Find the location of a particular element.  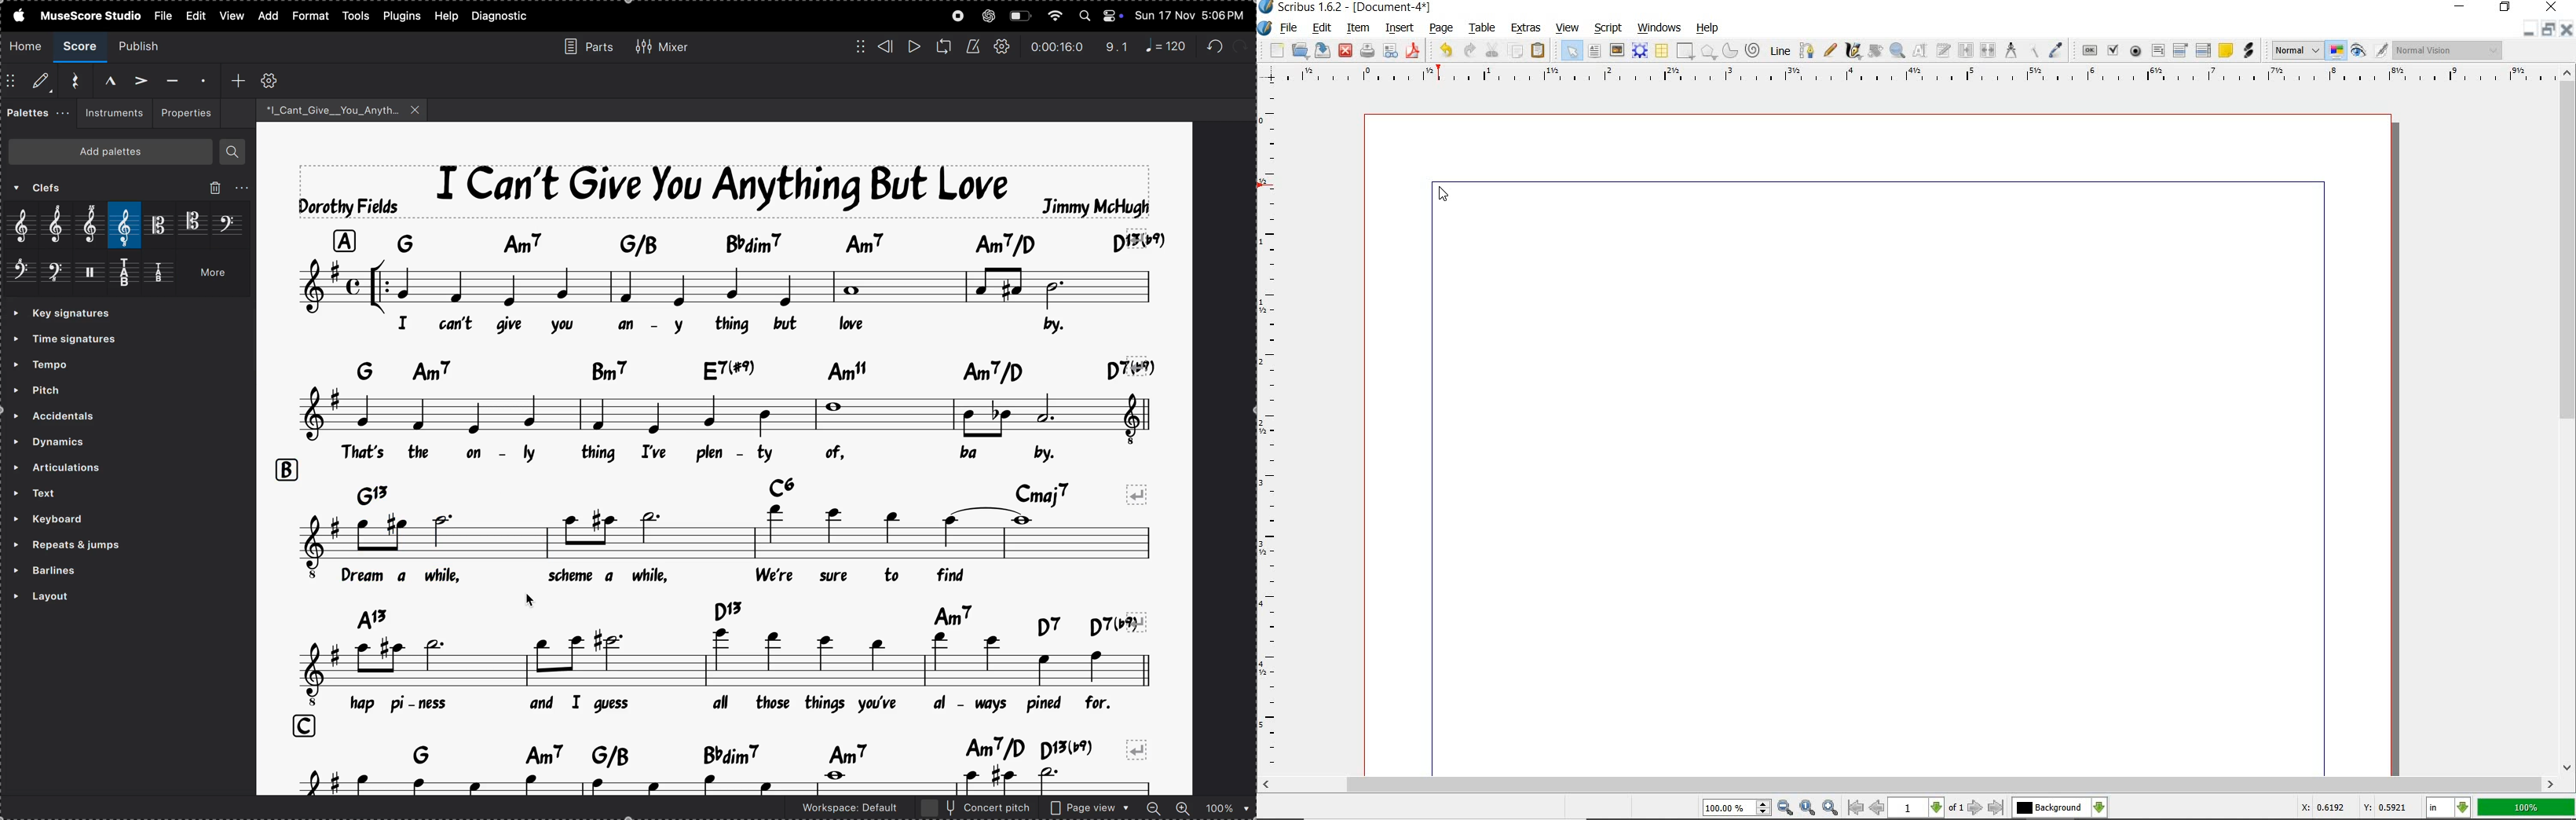

Normal is located at coordinates (2296, 50).